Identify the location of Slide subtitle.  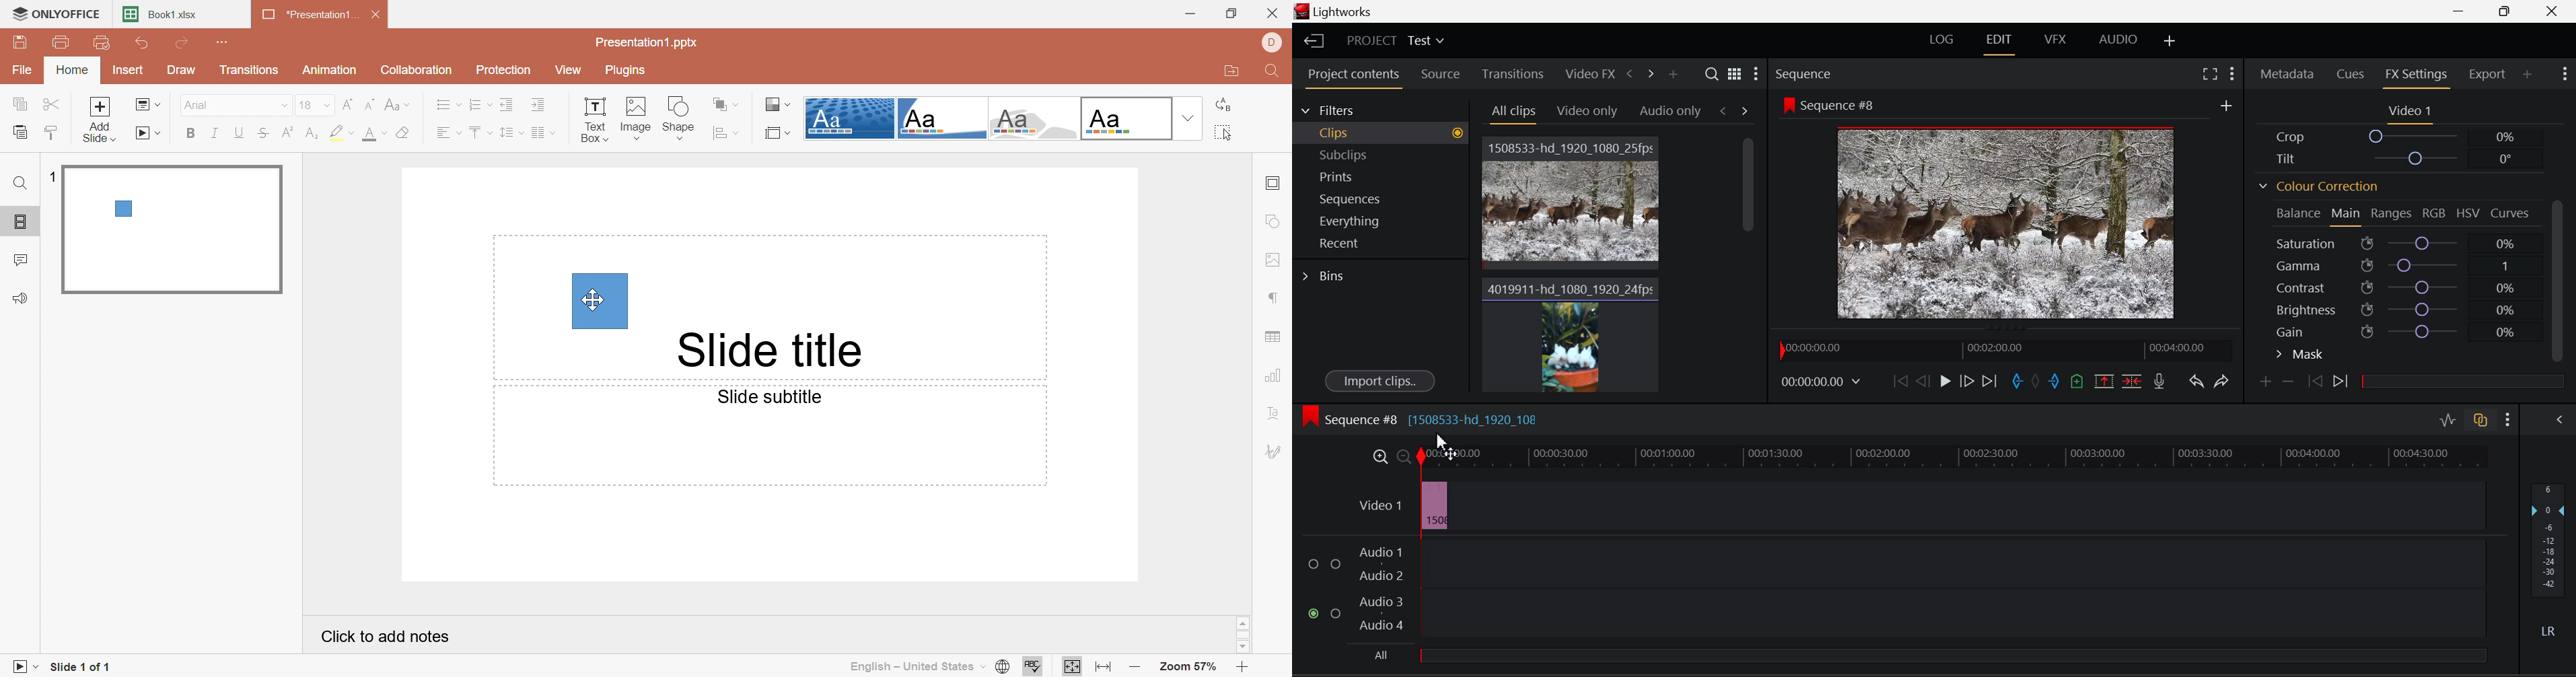
(776, 398).